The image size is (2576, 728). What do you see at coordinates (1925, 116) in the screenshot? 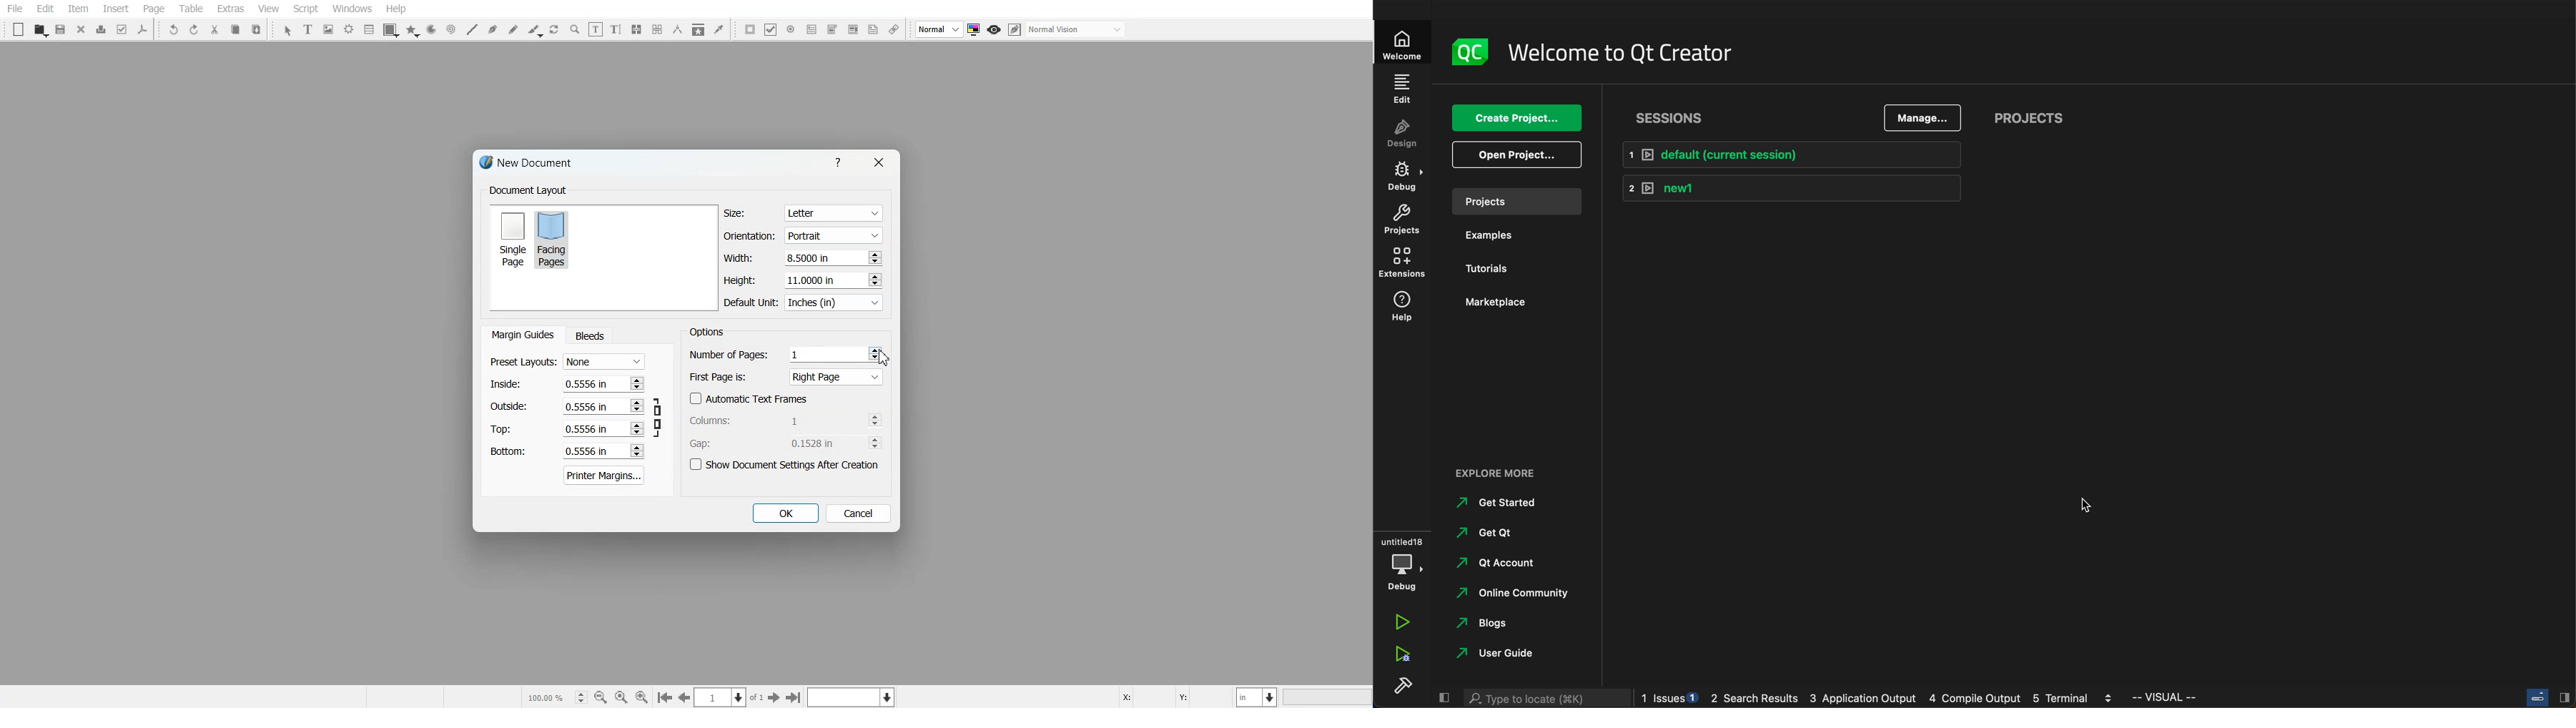
I see `manage` at bounding box center [1925, 116].